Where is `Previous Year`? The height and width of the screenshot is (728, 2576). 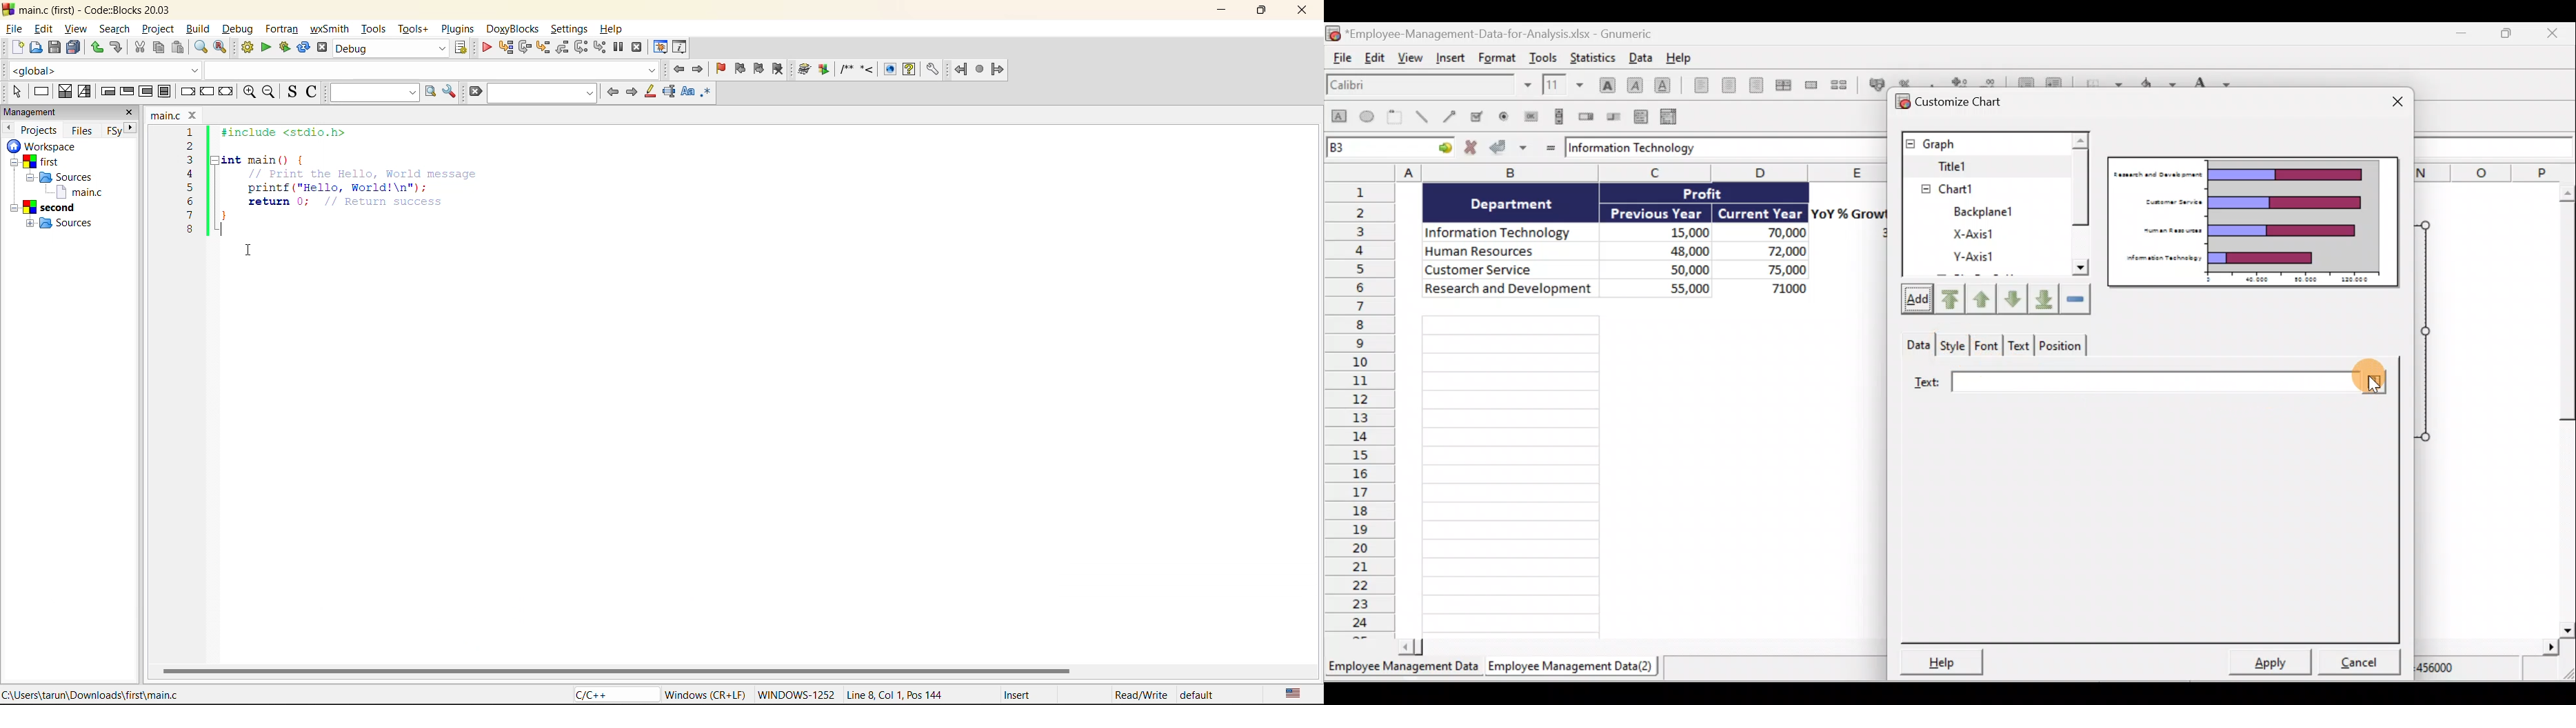
Previous Year is located at coordinates (1658, 211).